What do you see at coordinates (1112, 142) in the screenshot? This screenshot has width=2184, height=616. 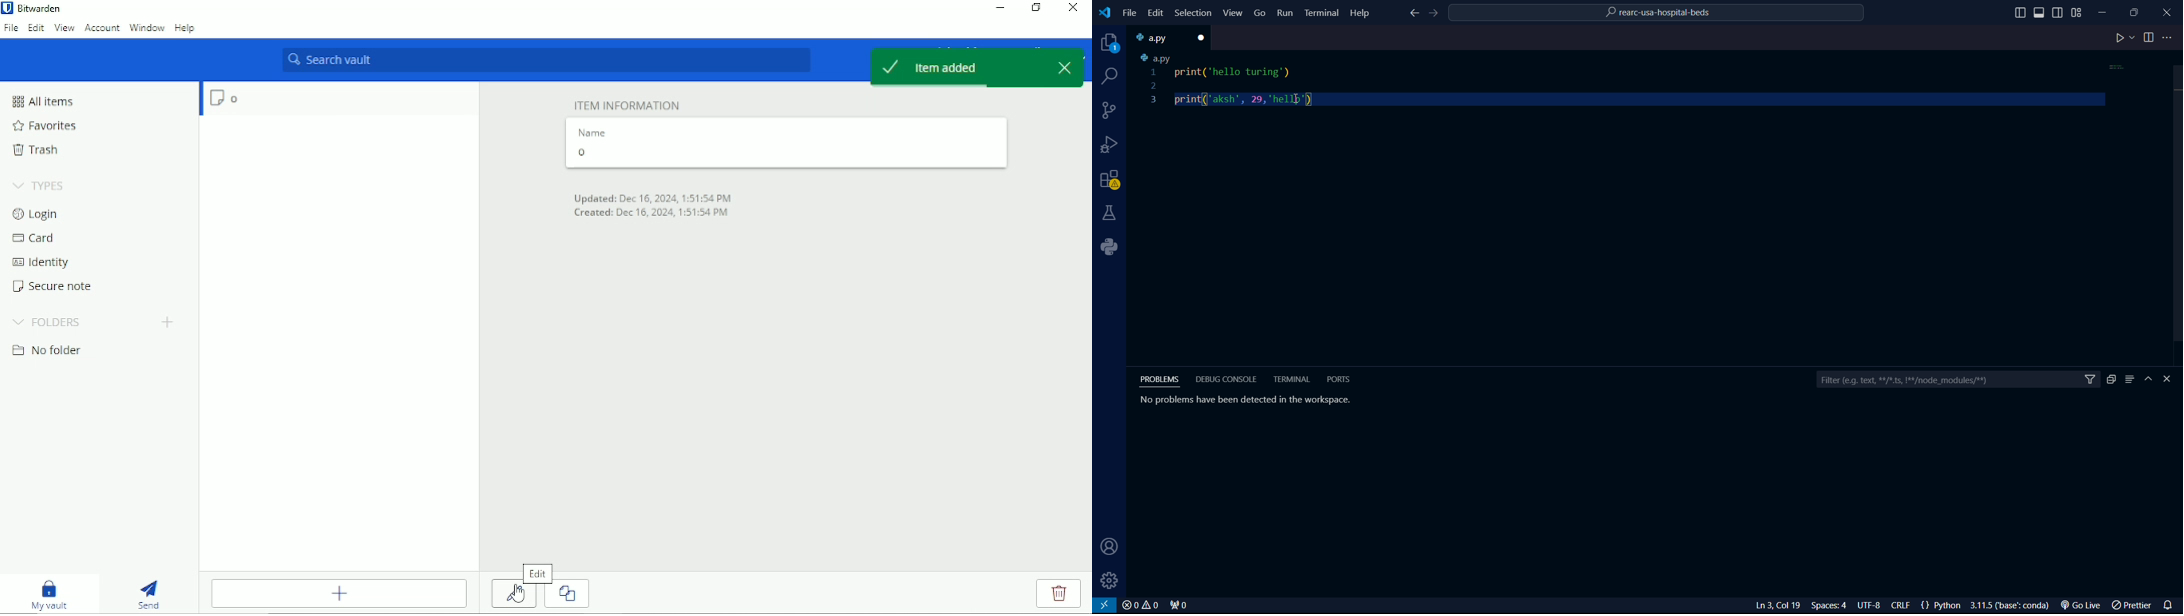 I see `bug` at bounding box center [1112, 142].